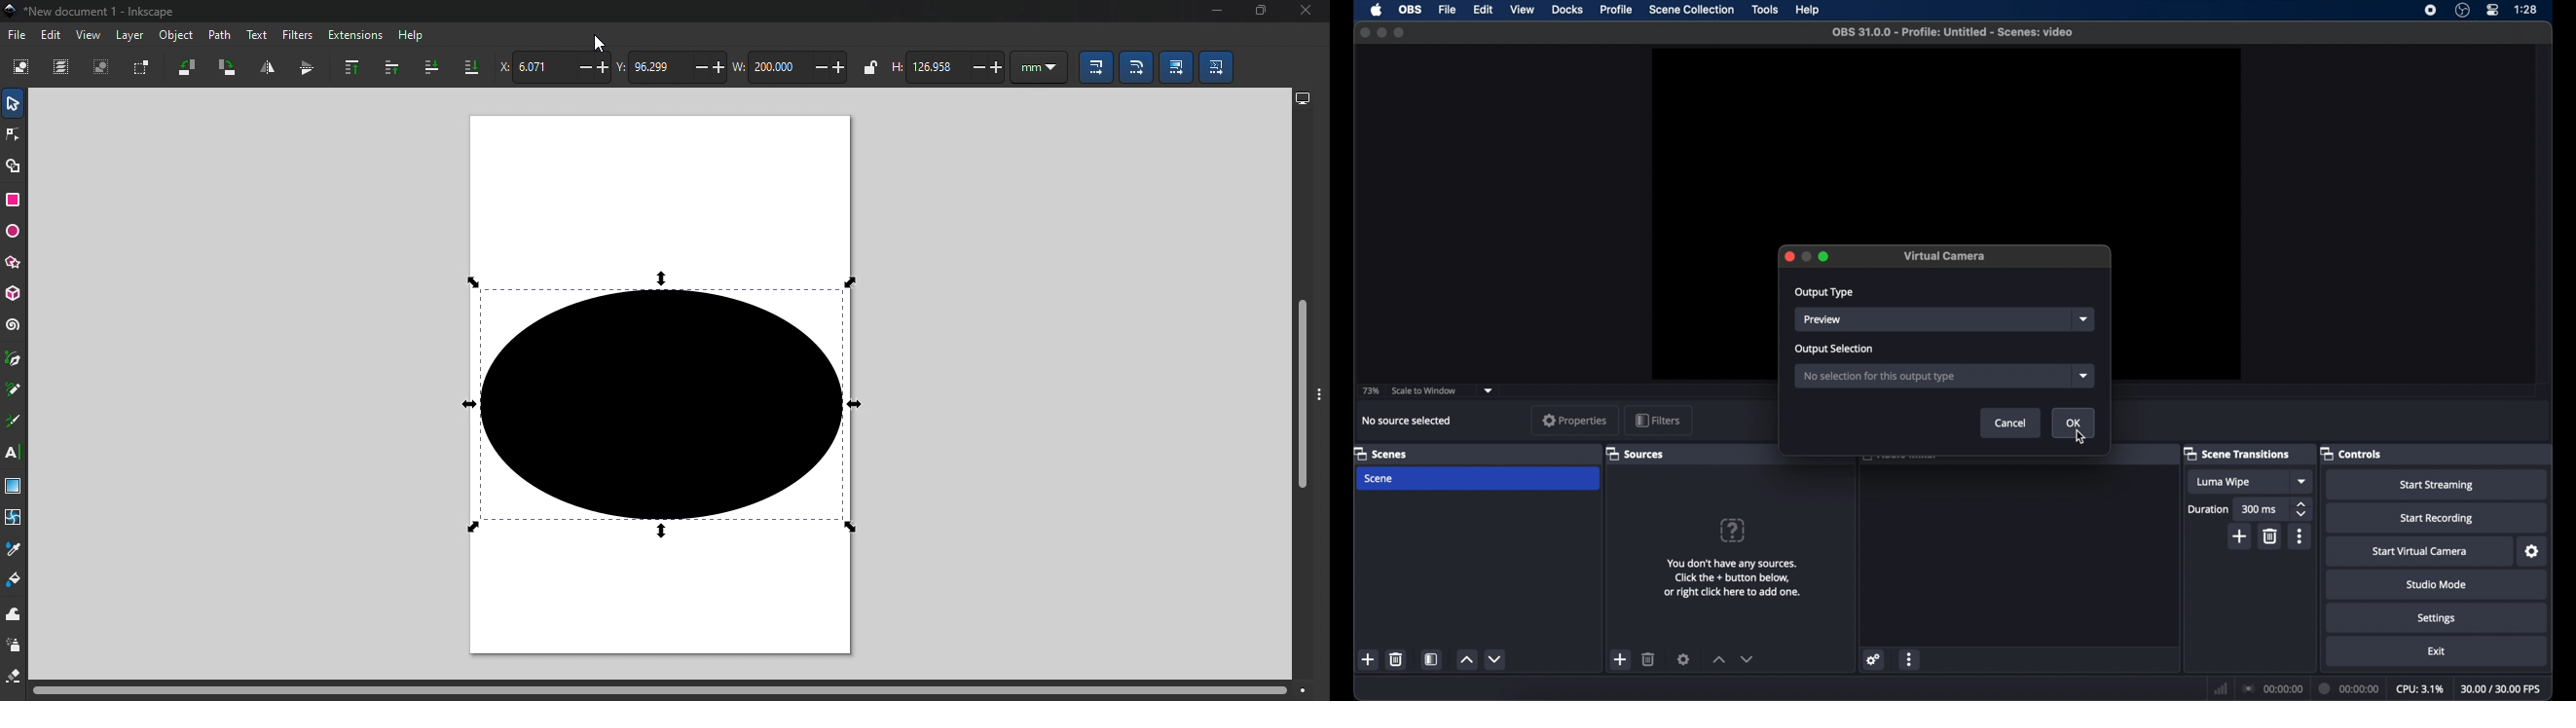 The height and width of the screenshot is (728, 2576). What do you see at coordinates (1364, 32) in the screenshot?
I see `close` at bounding box center [1364, 32].